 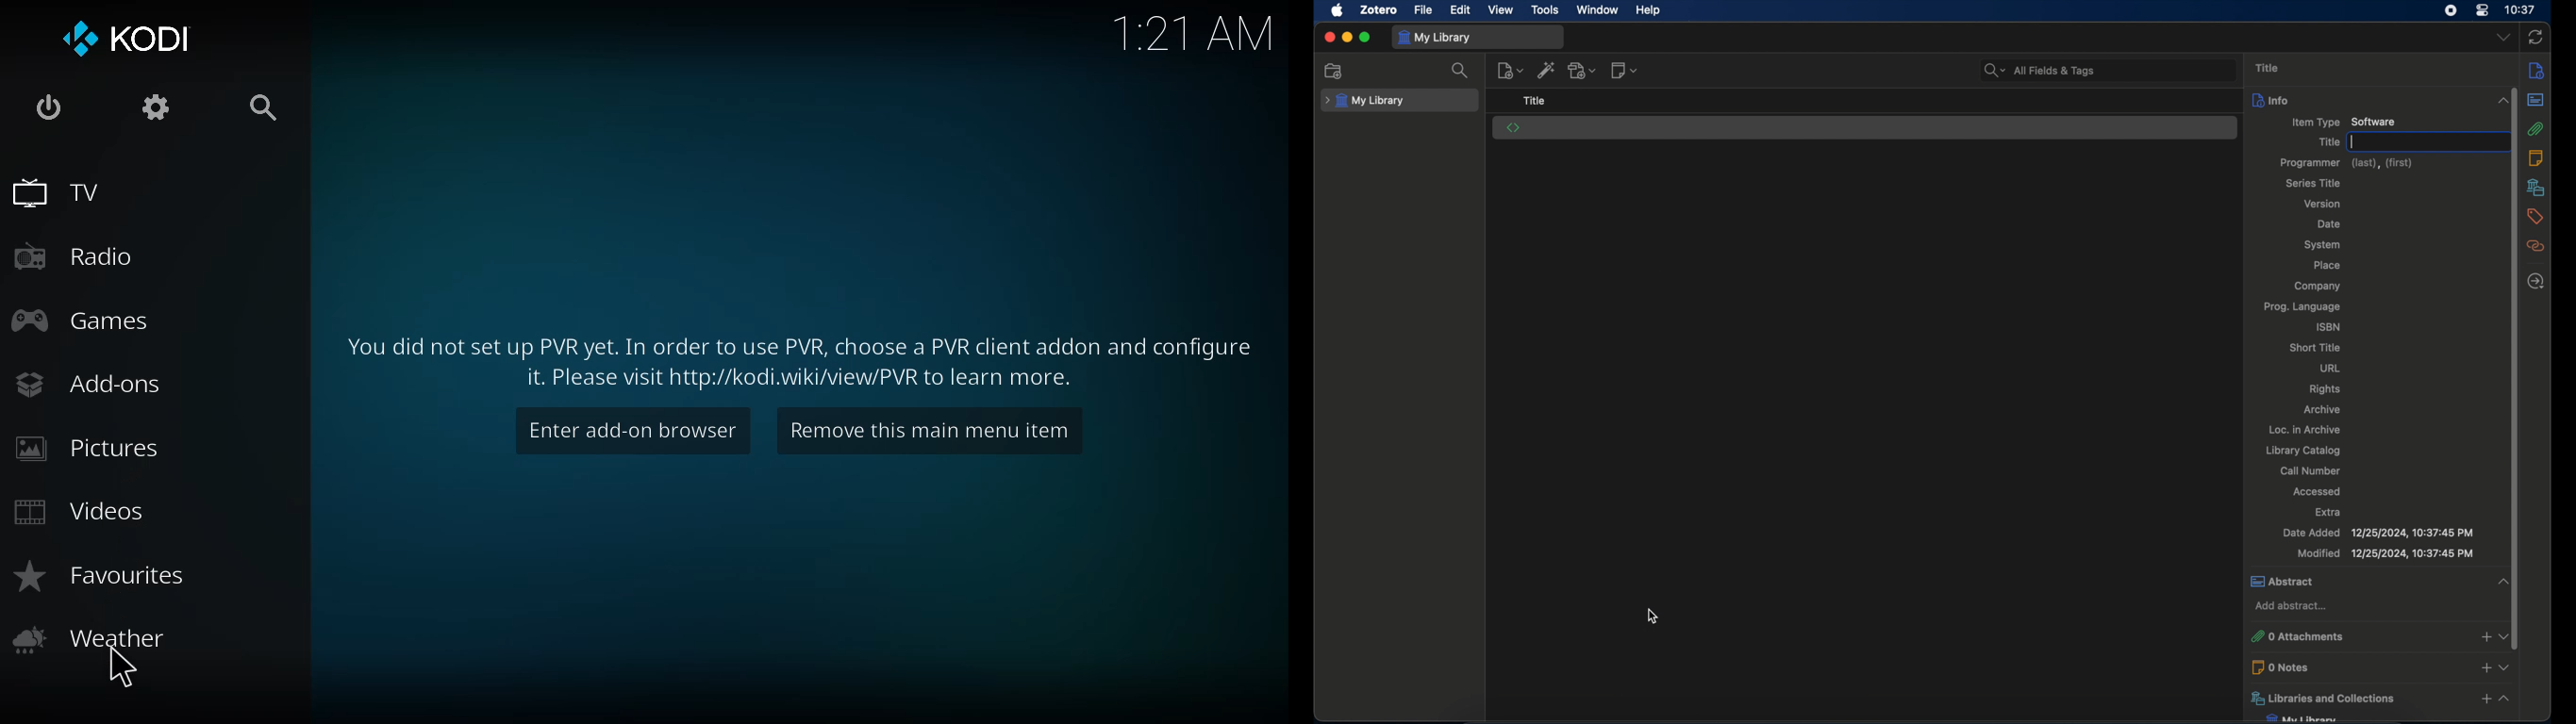 What do you see at coordinates (1582, 71) in the screenshot?
I see `add attachment` at bounding box center [1582, 71].